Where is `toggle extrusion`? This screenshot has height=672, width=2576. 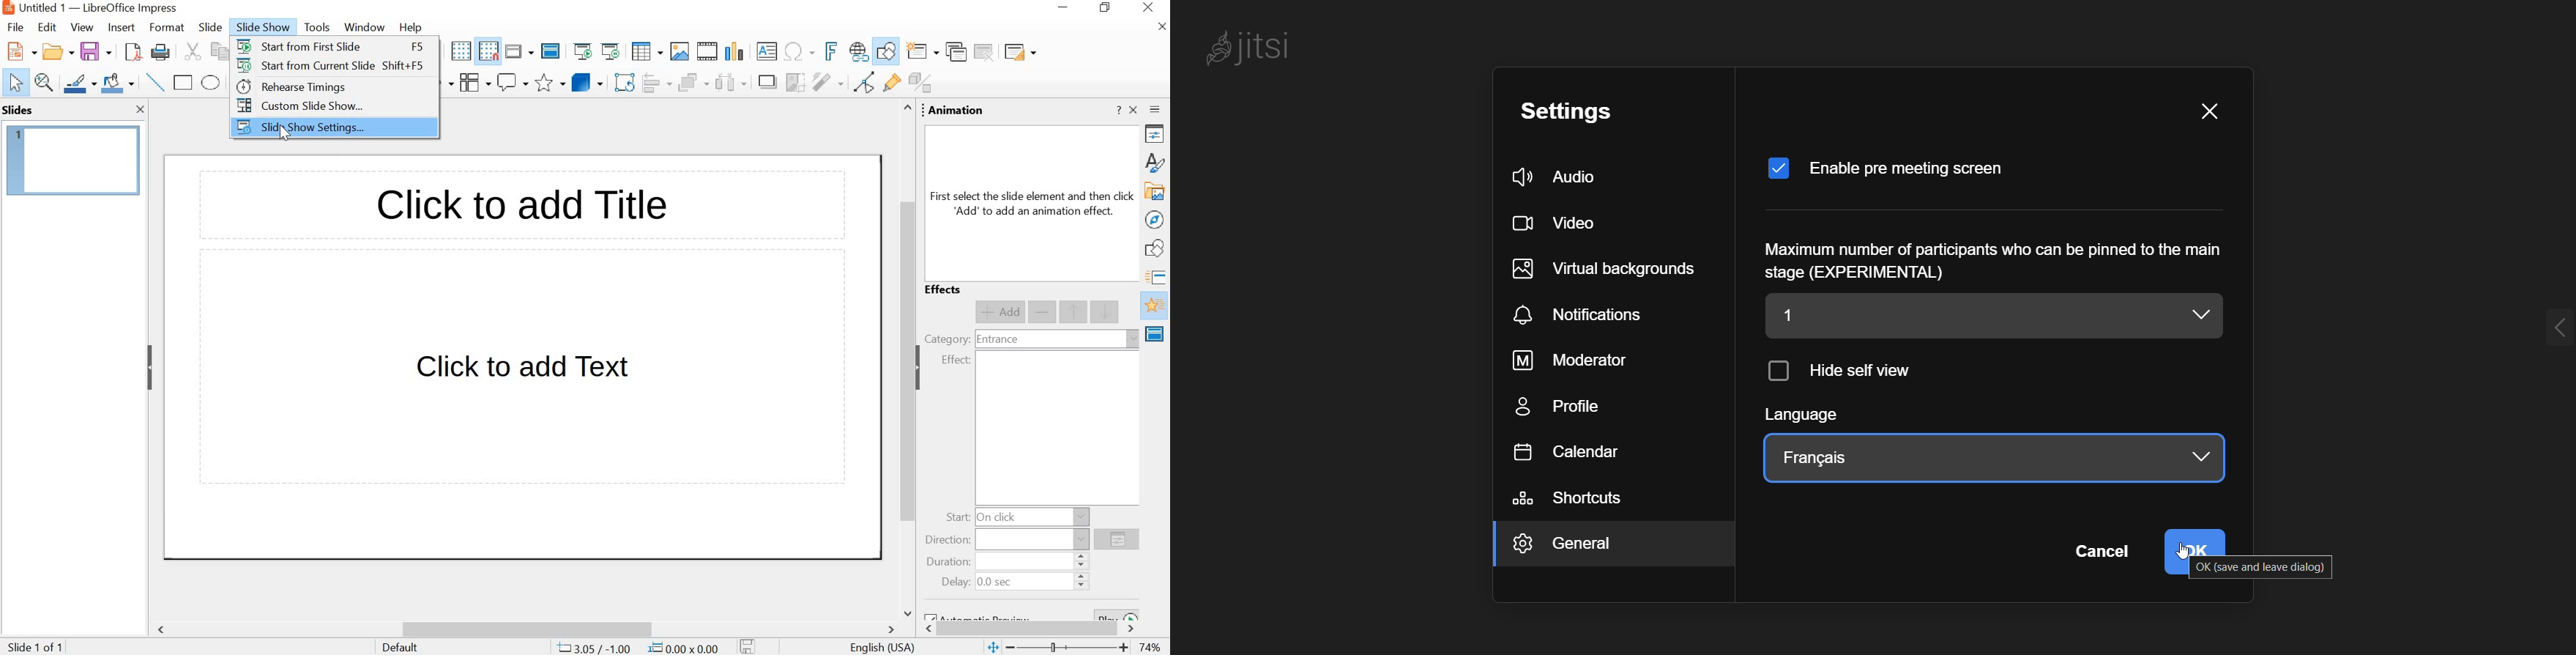 toggle extrusion is located at coordinates (923, 84).